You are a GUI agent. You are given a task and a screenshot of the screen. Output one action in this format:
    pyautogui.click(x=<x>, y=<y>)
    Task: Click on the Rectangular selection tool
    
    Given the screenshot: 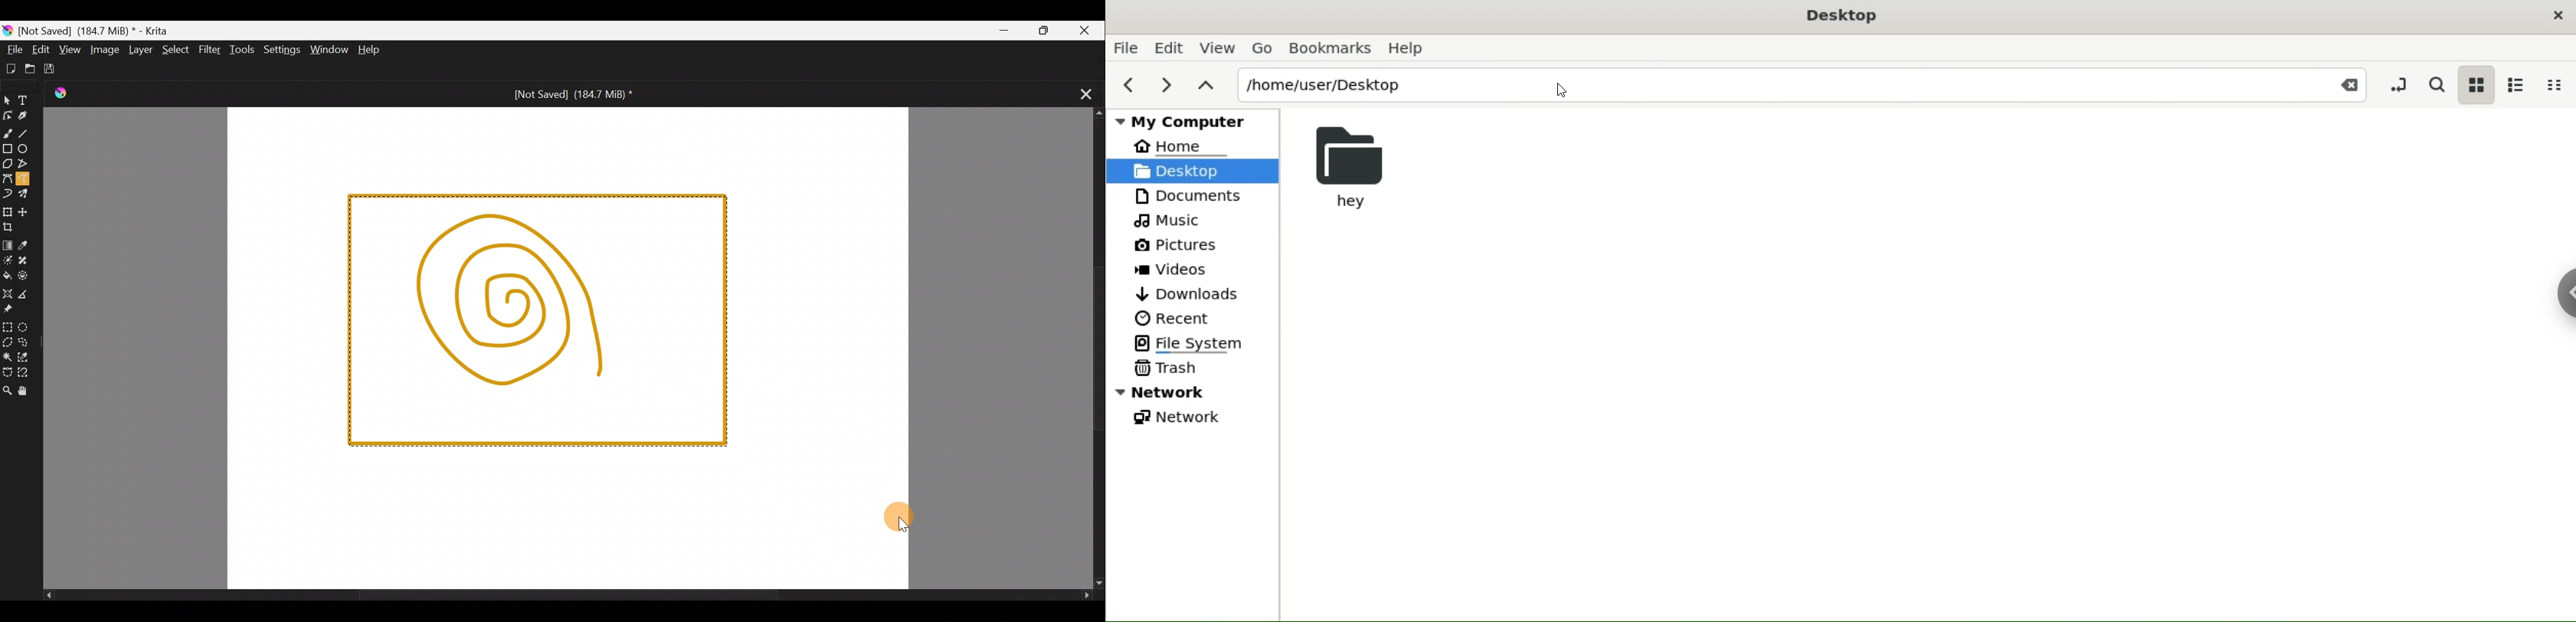 What is the action you would take?
    pyautogui.click(x=7, y=325)
    